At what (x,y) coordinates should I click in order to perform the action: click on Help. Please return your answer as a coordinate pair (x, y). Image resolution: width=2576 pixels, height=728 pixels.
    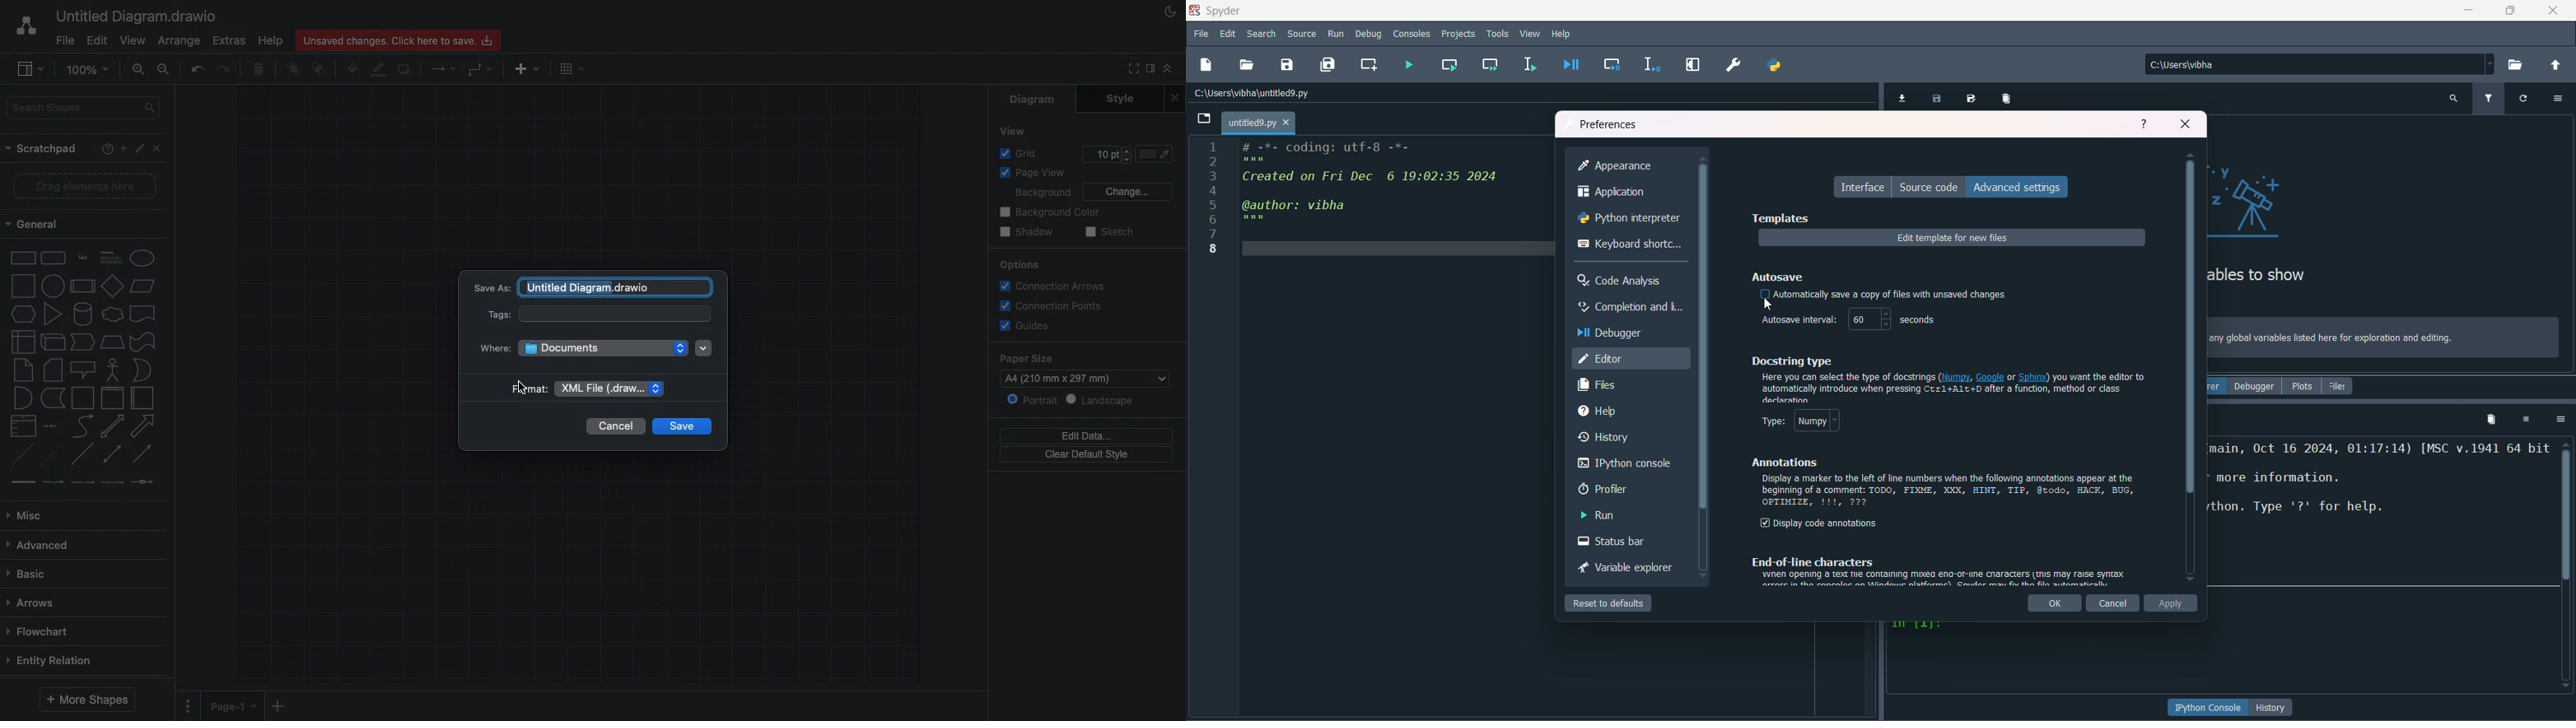
    Looking at the image, I should click on (272, 41).